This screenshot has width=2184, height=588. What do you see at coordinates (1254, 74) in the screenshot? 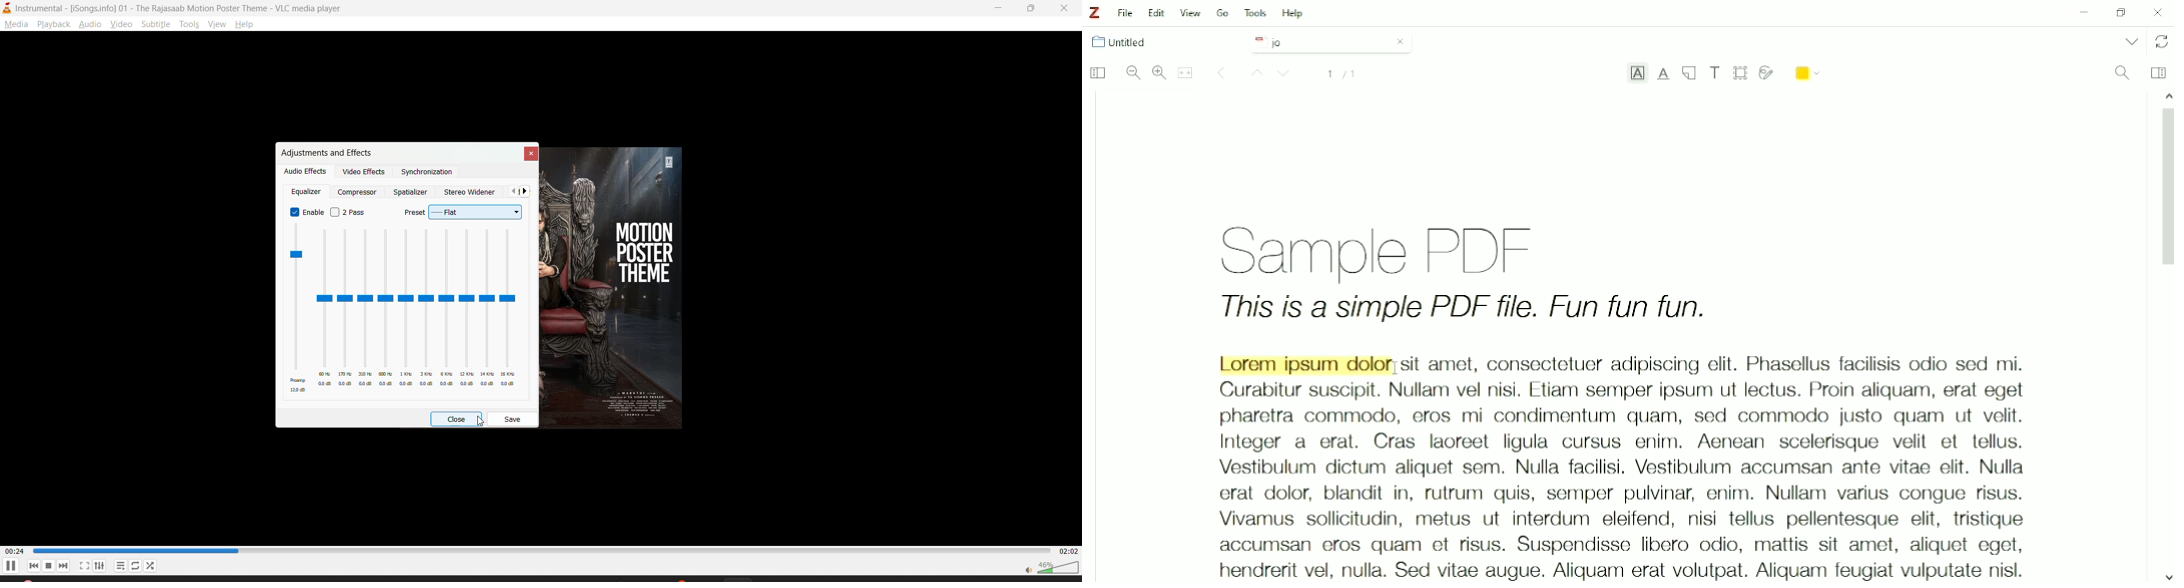
I see `Up` at bounding box center [1254, 74].